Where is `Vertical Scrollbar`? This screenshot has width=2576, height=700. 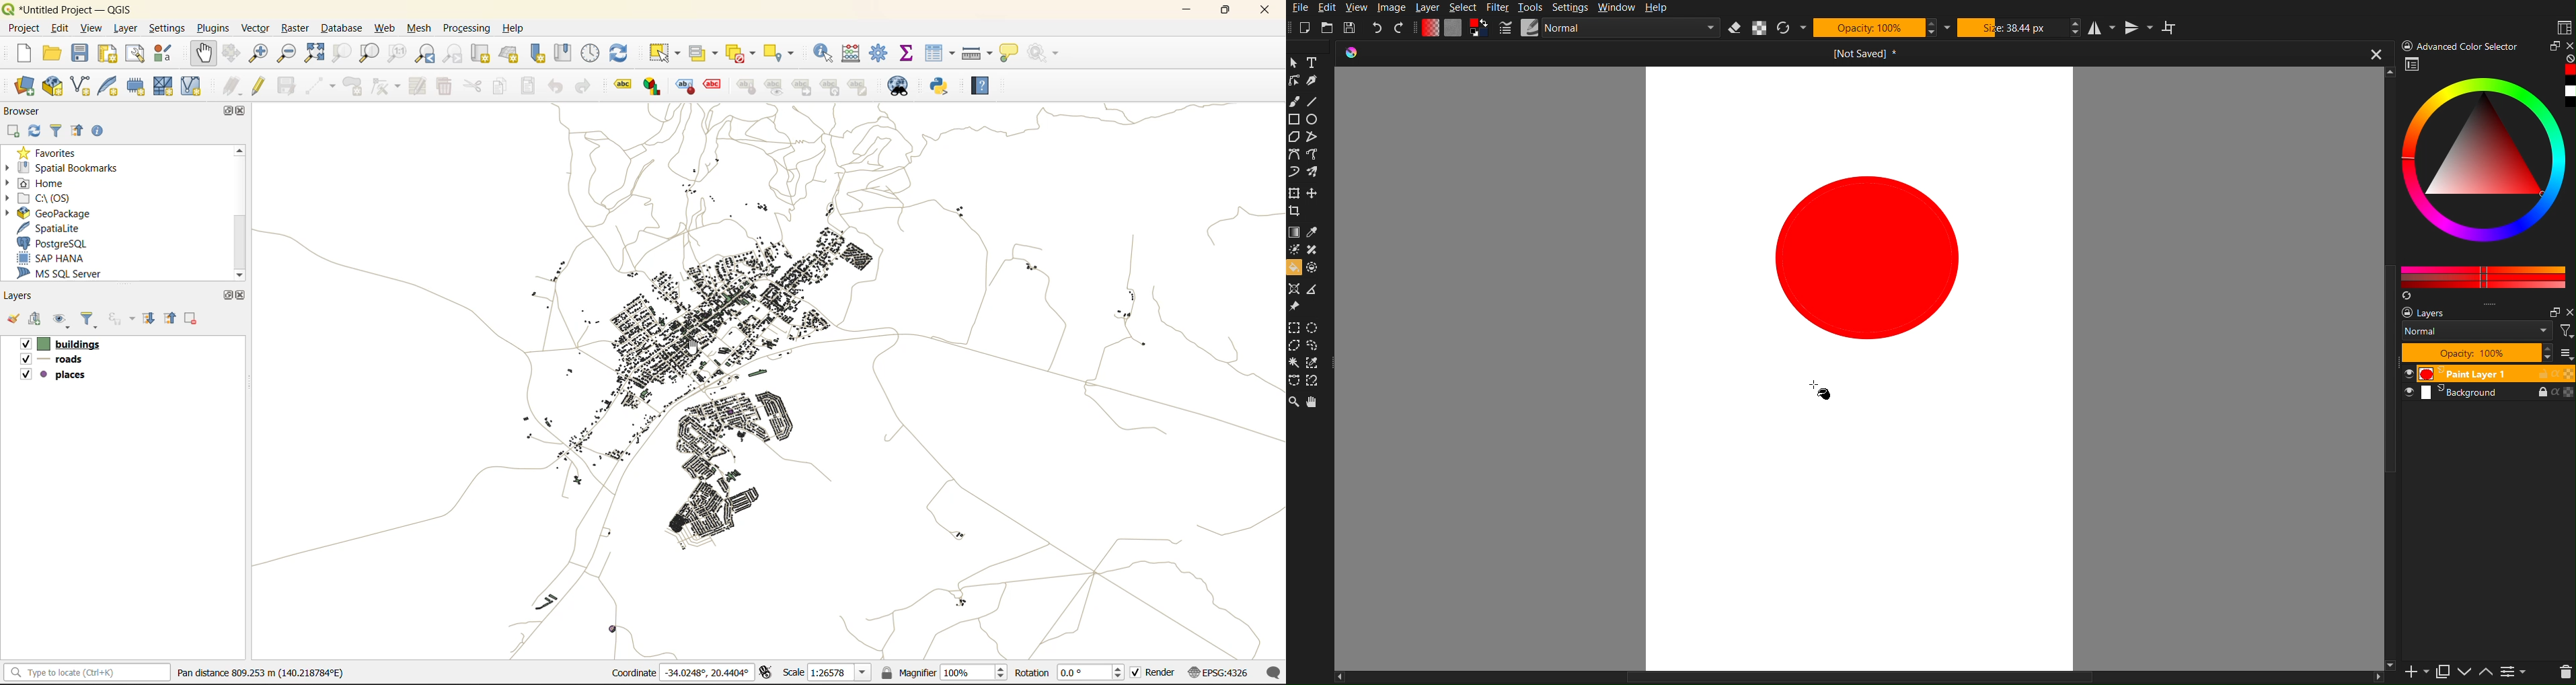
Vertical Scrollbar is located at coordinates (2387, 458).